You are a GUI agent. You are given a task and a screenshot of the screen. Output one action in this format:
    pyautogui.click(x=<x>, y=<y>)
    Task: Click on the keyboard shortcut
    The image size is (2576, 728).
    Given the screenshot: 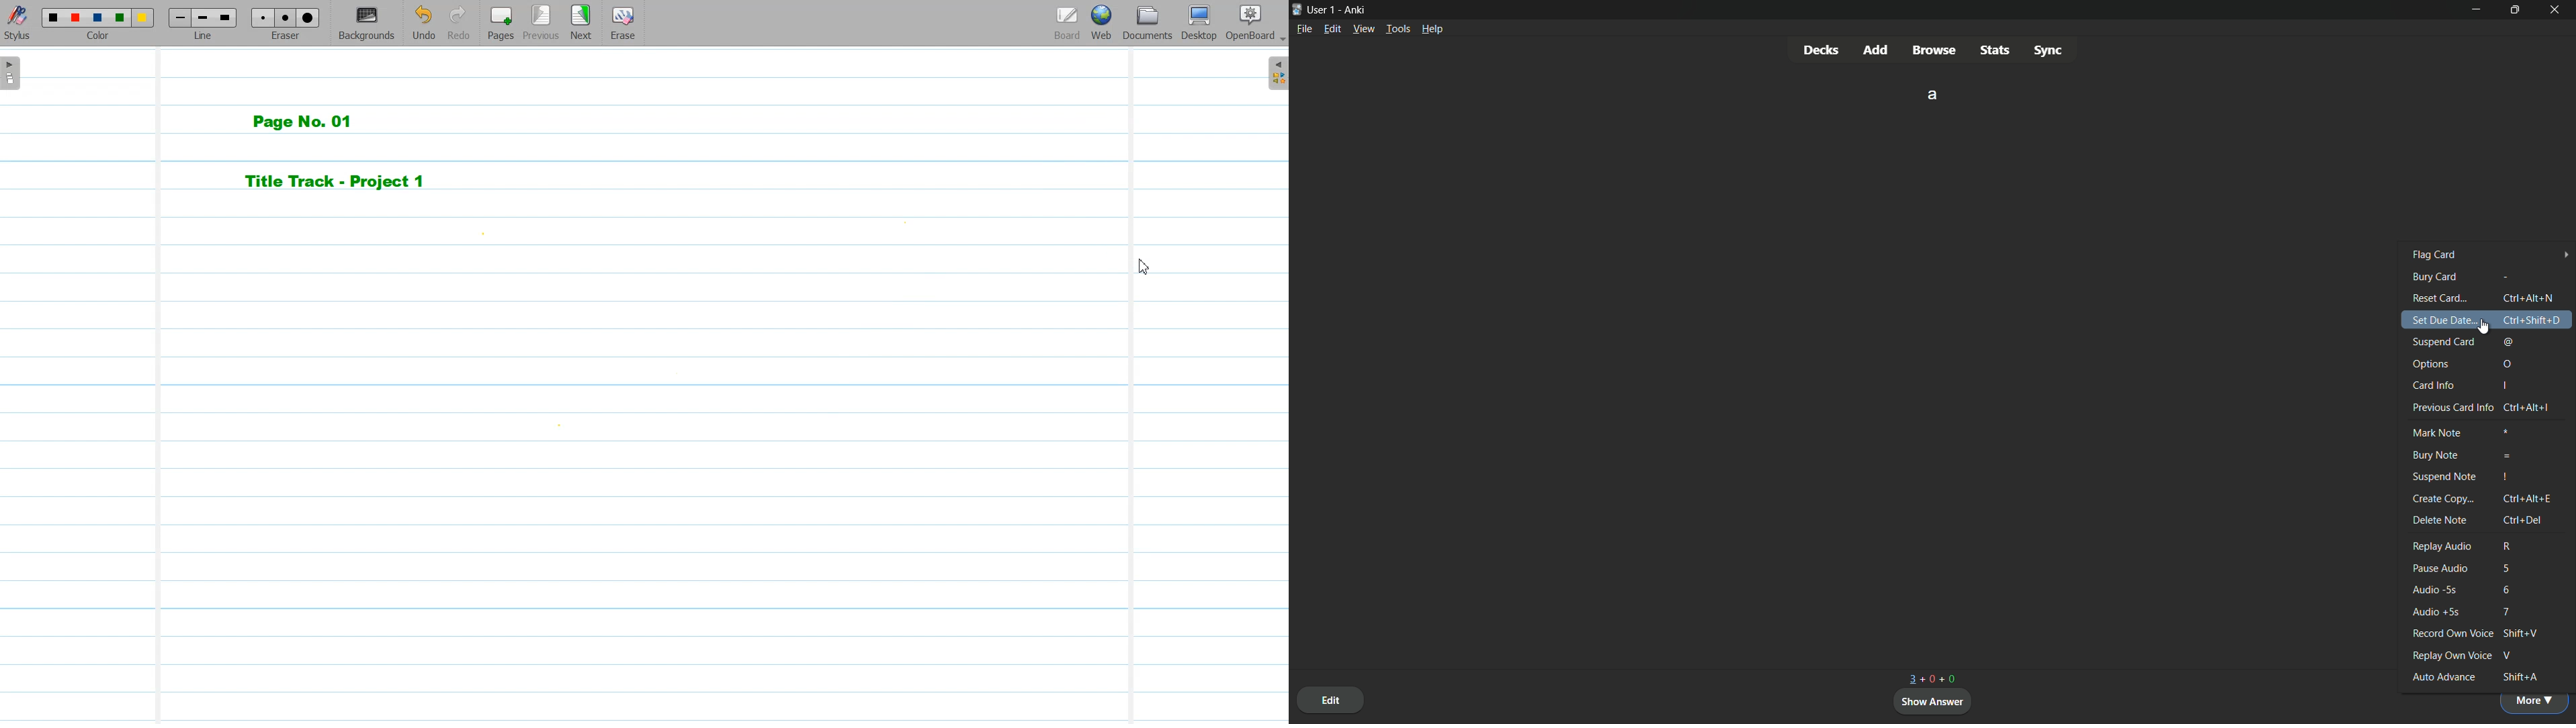 What is the action you would take?
    pyautogui.click(x=2512, y=655)
    